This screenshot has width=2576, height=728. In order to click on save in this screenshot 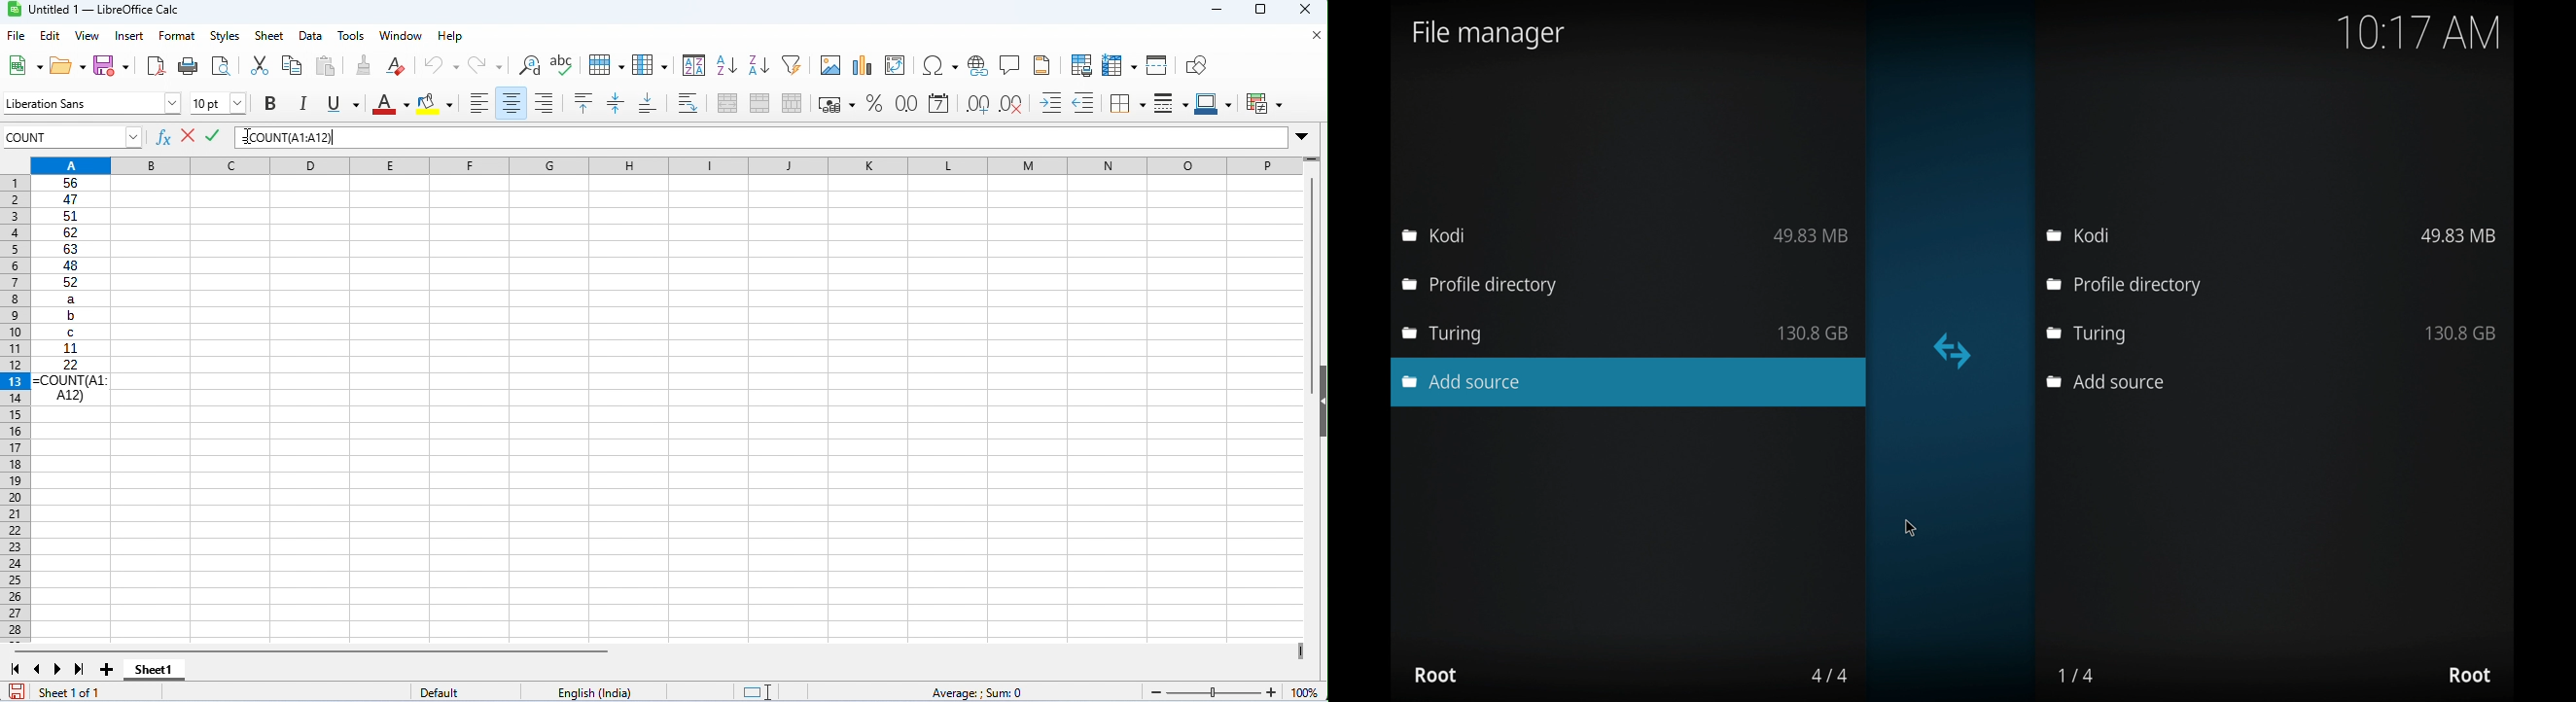, I will do `click(17, 691)`.